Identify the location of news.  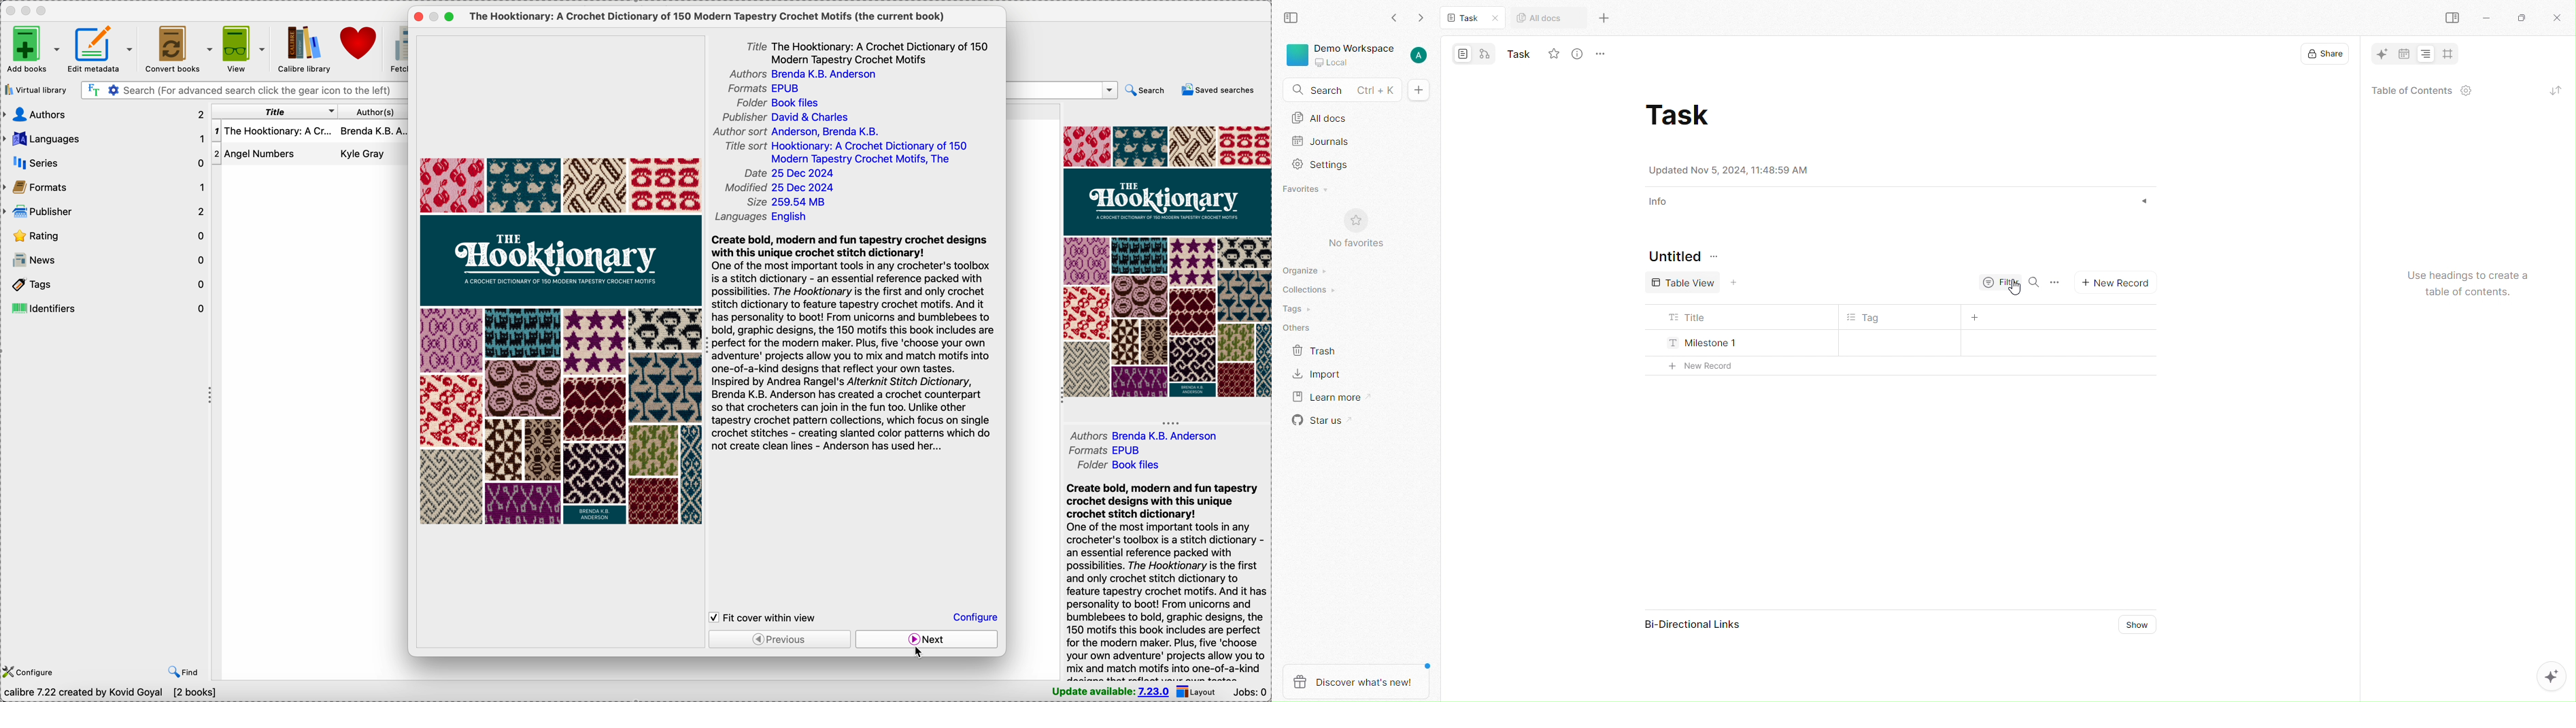
(105, 258).